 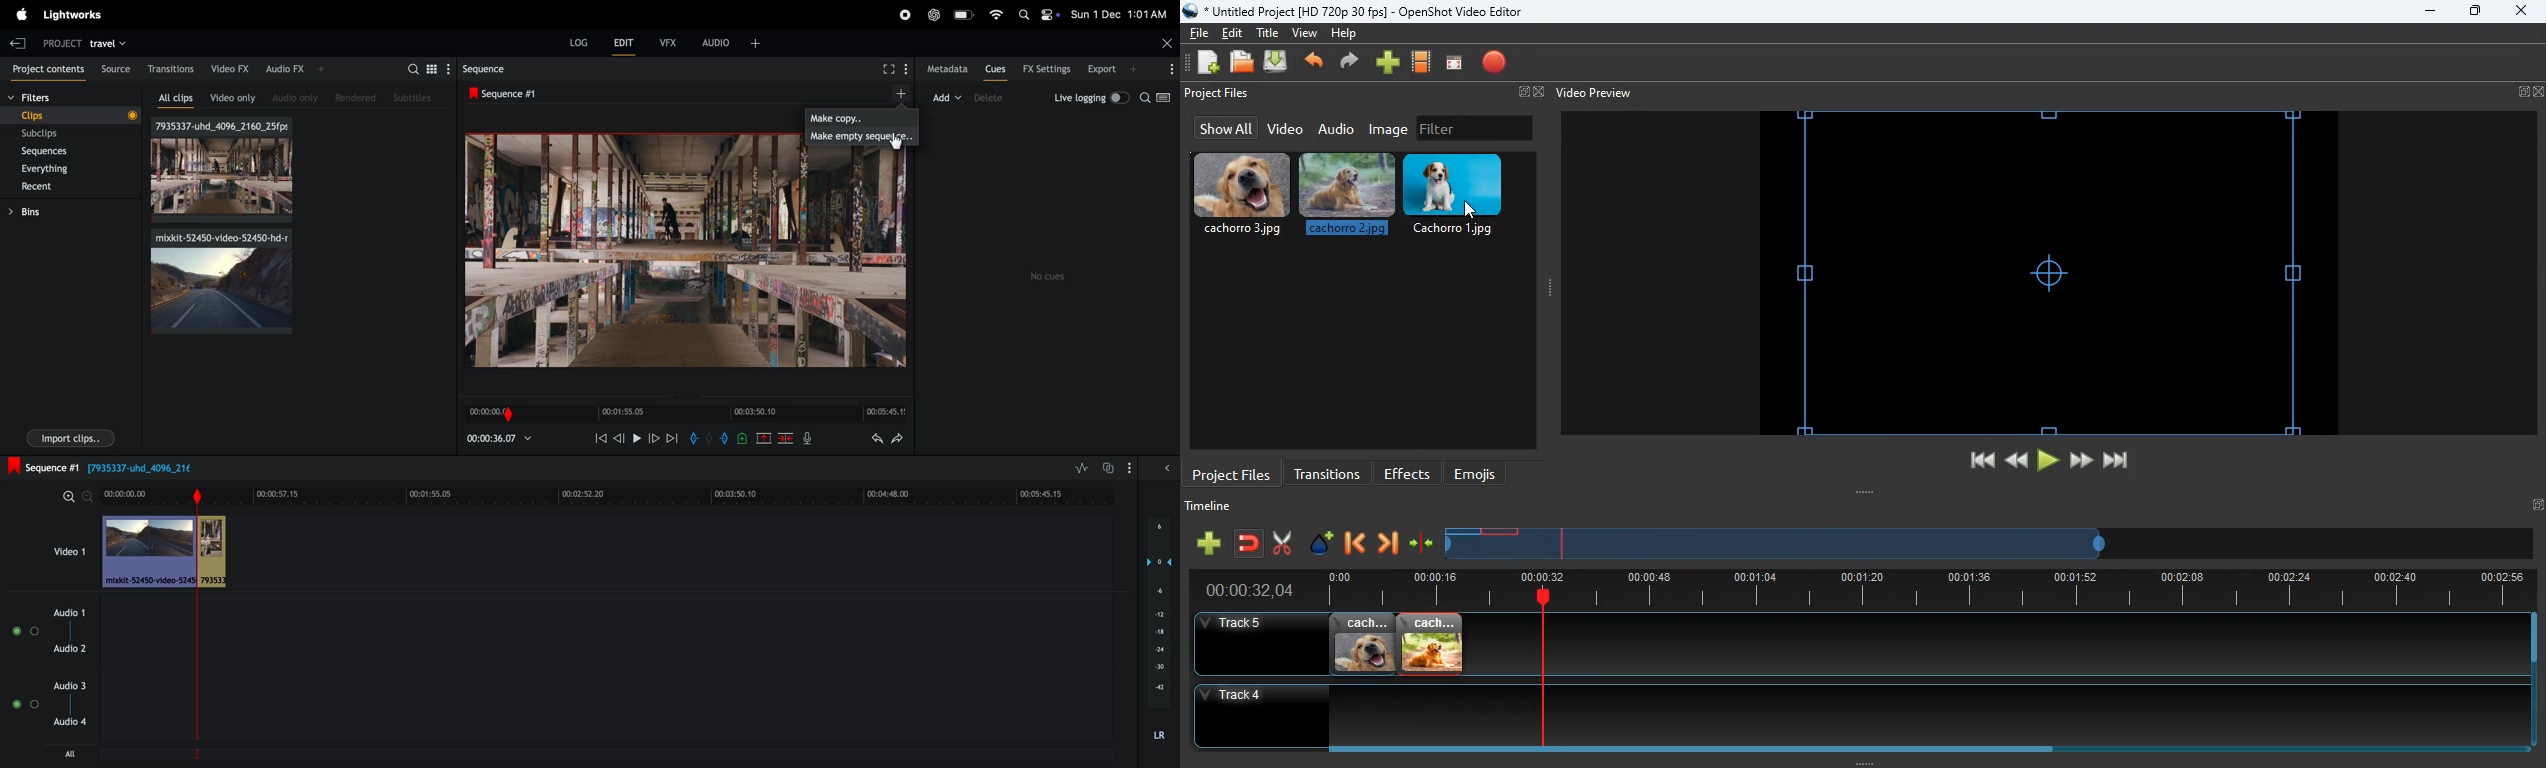 I want to click on Audio 3, so click(x=74, y=685).